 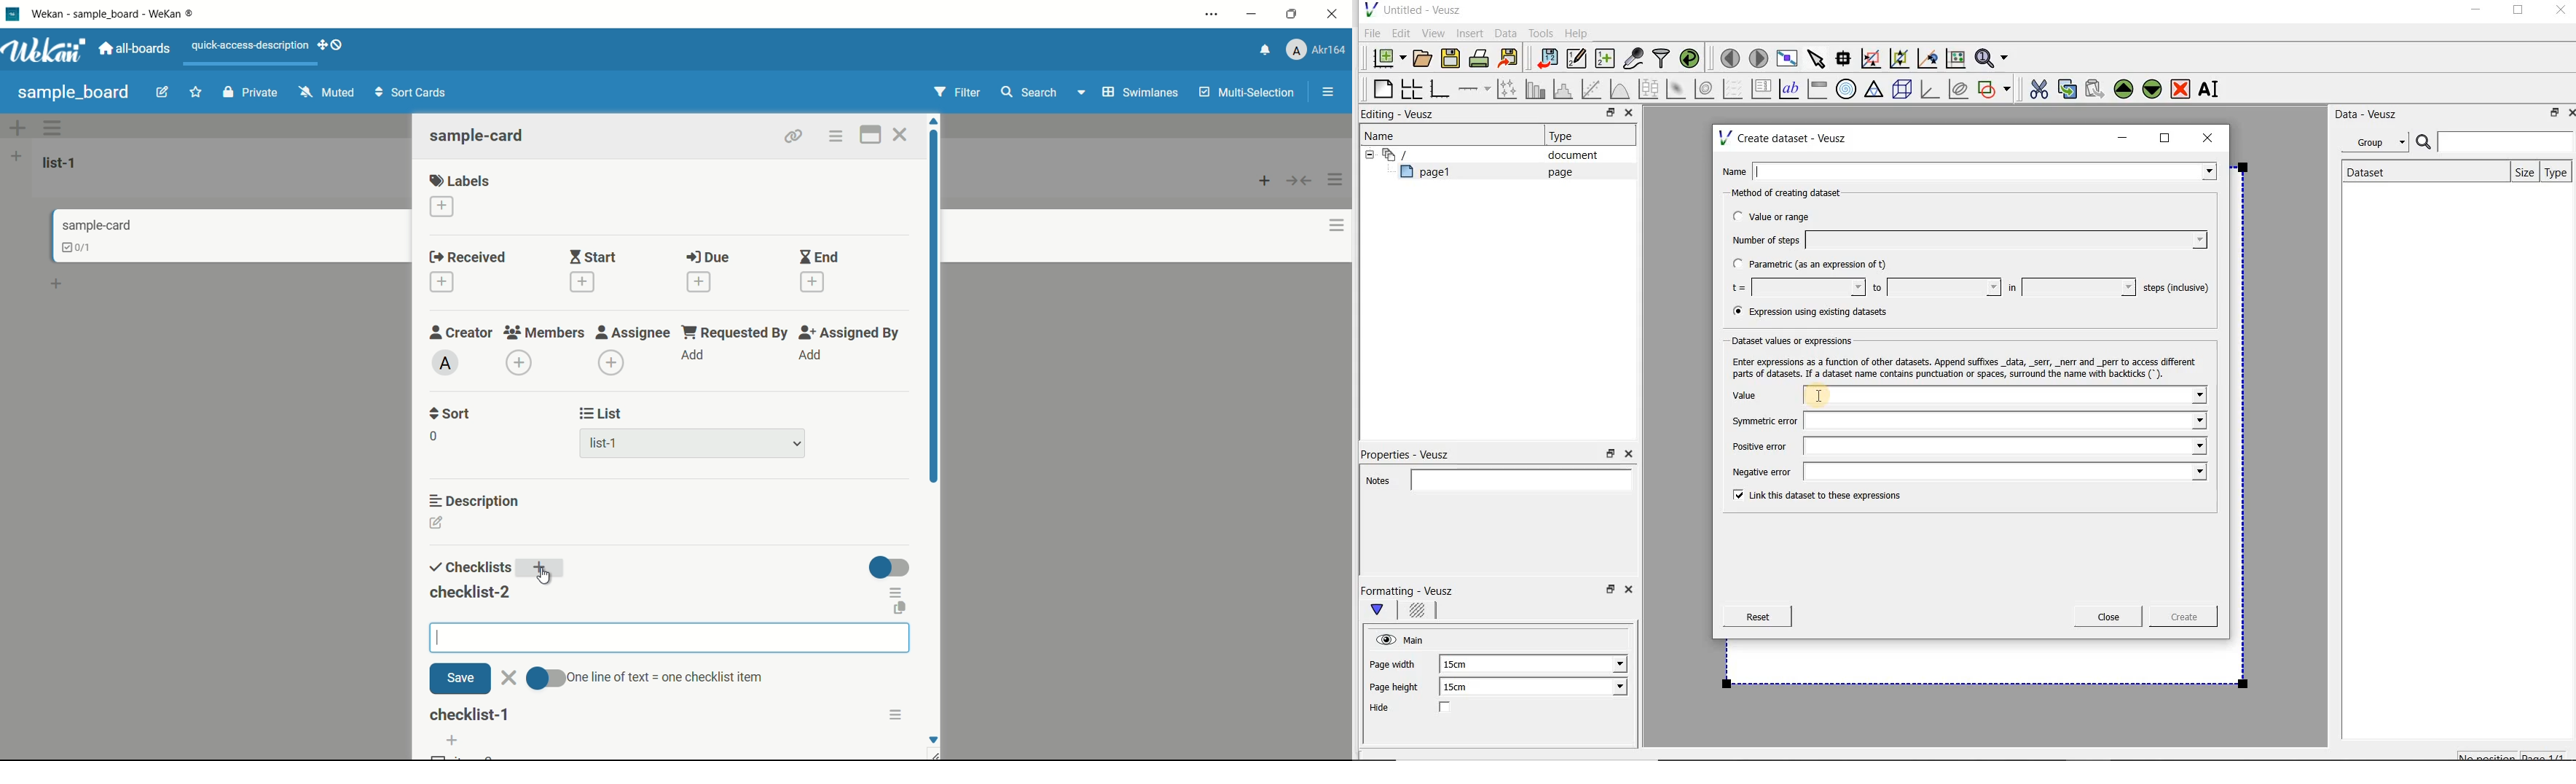 What do you see at coordinates (1315, 51) in the screenshot?
I see `profile` at bounding box center [1315, 51].